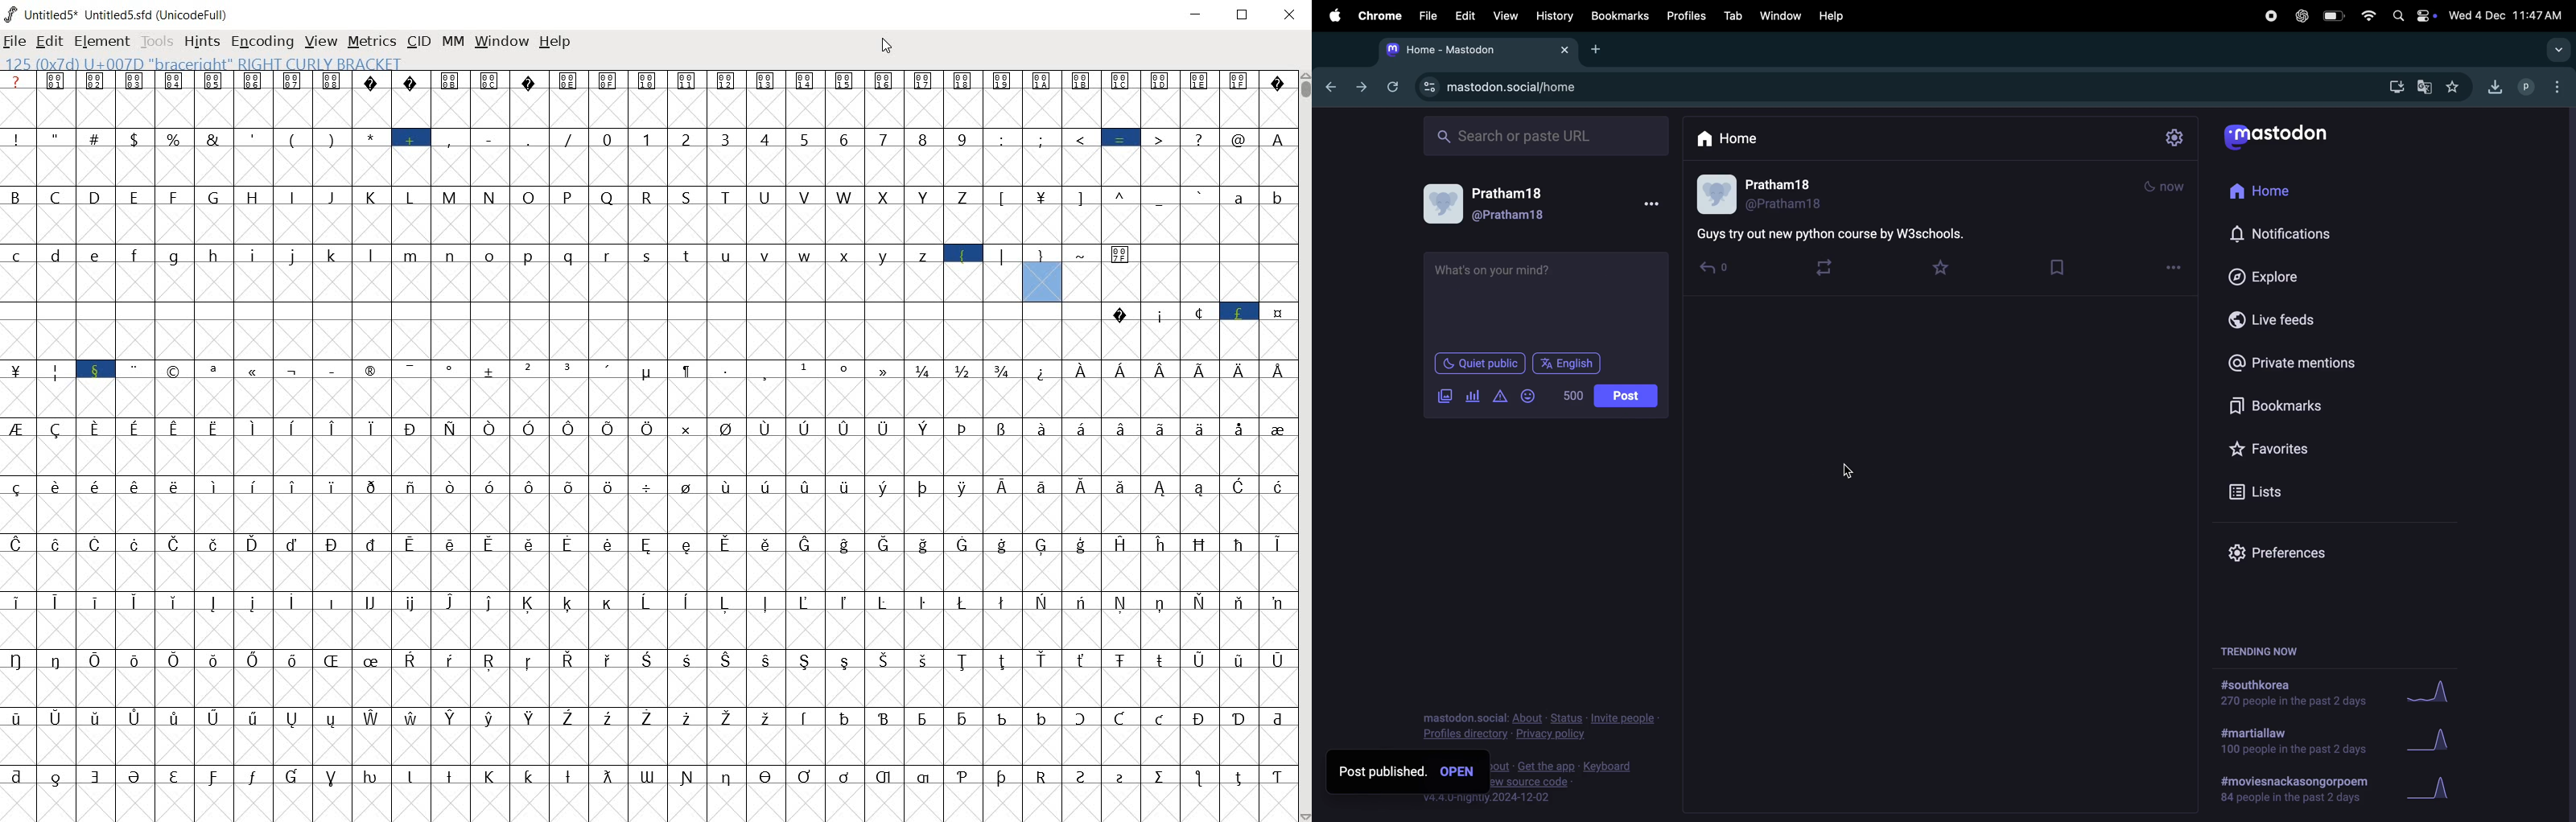 This screenshot has height=840, width=2576. Describe the element at coordinates (1569, 363) in the screenshot. I see `English` at that location.